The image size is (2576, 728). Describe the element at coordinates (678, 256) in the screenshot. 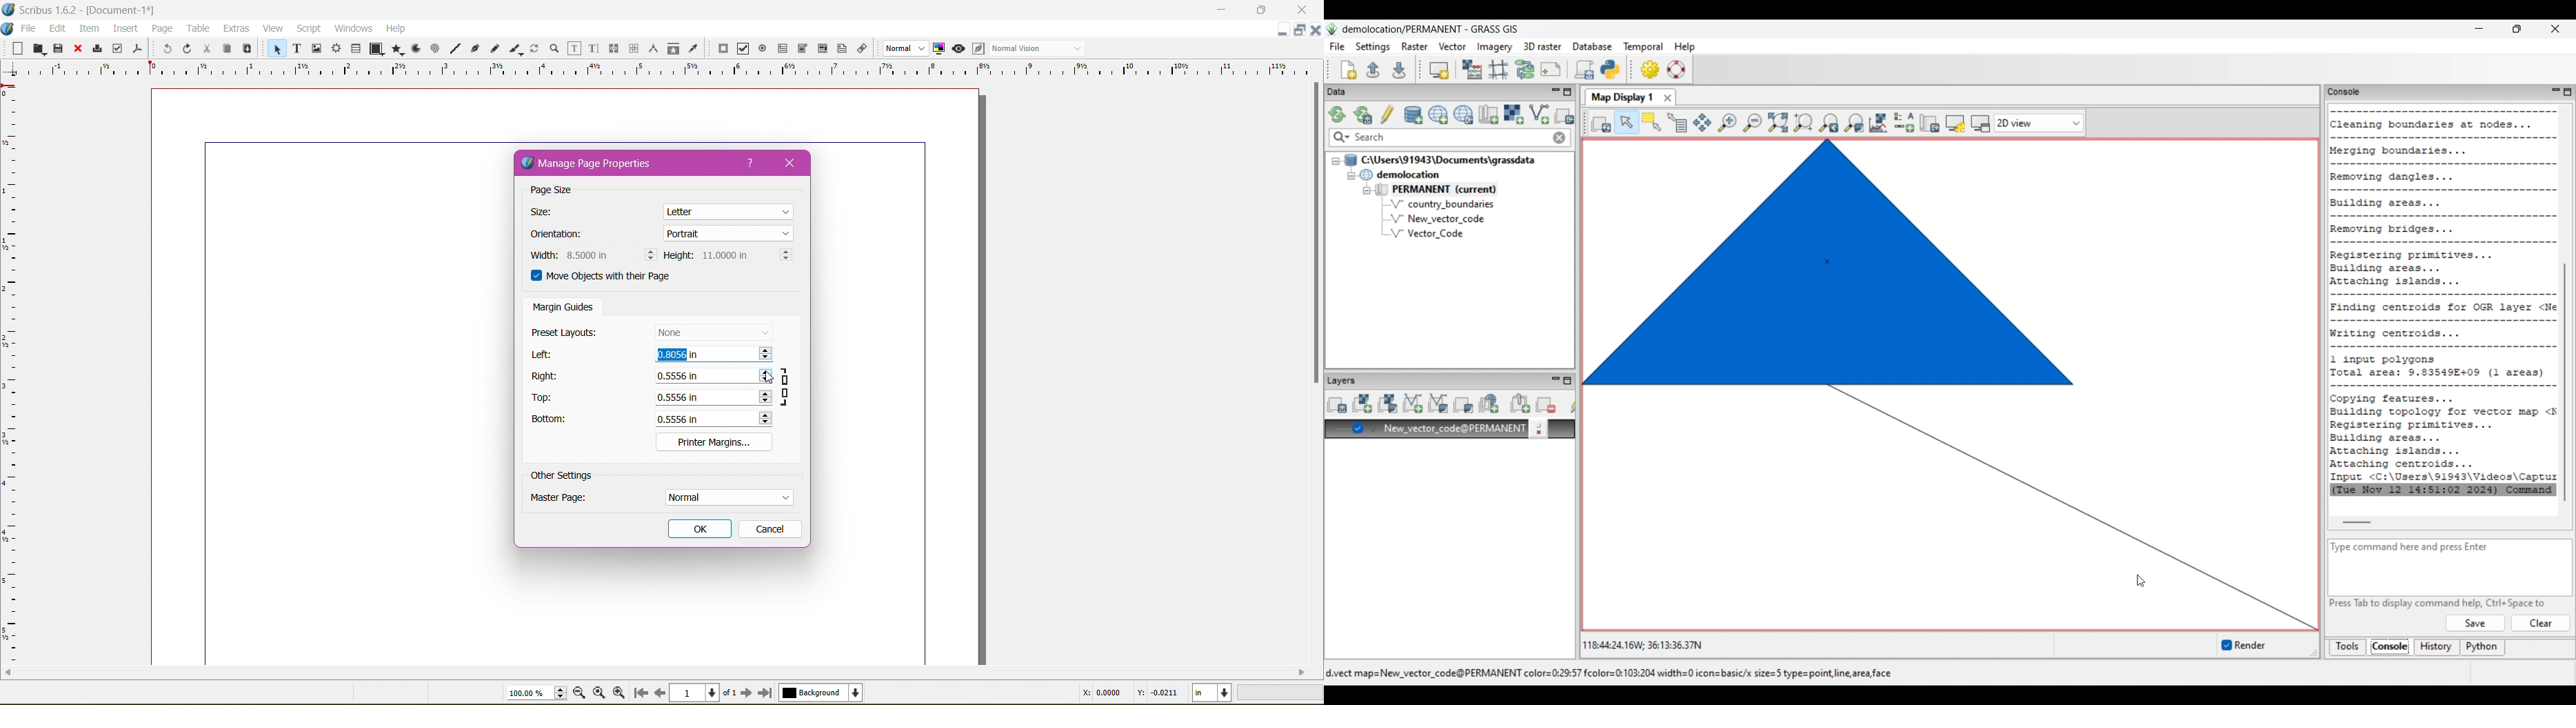

I see `Height` at that location.